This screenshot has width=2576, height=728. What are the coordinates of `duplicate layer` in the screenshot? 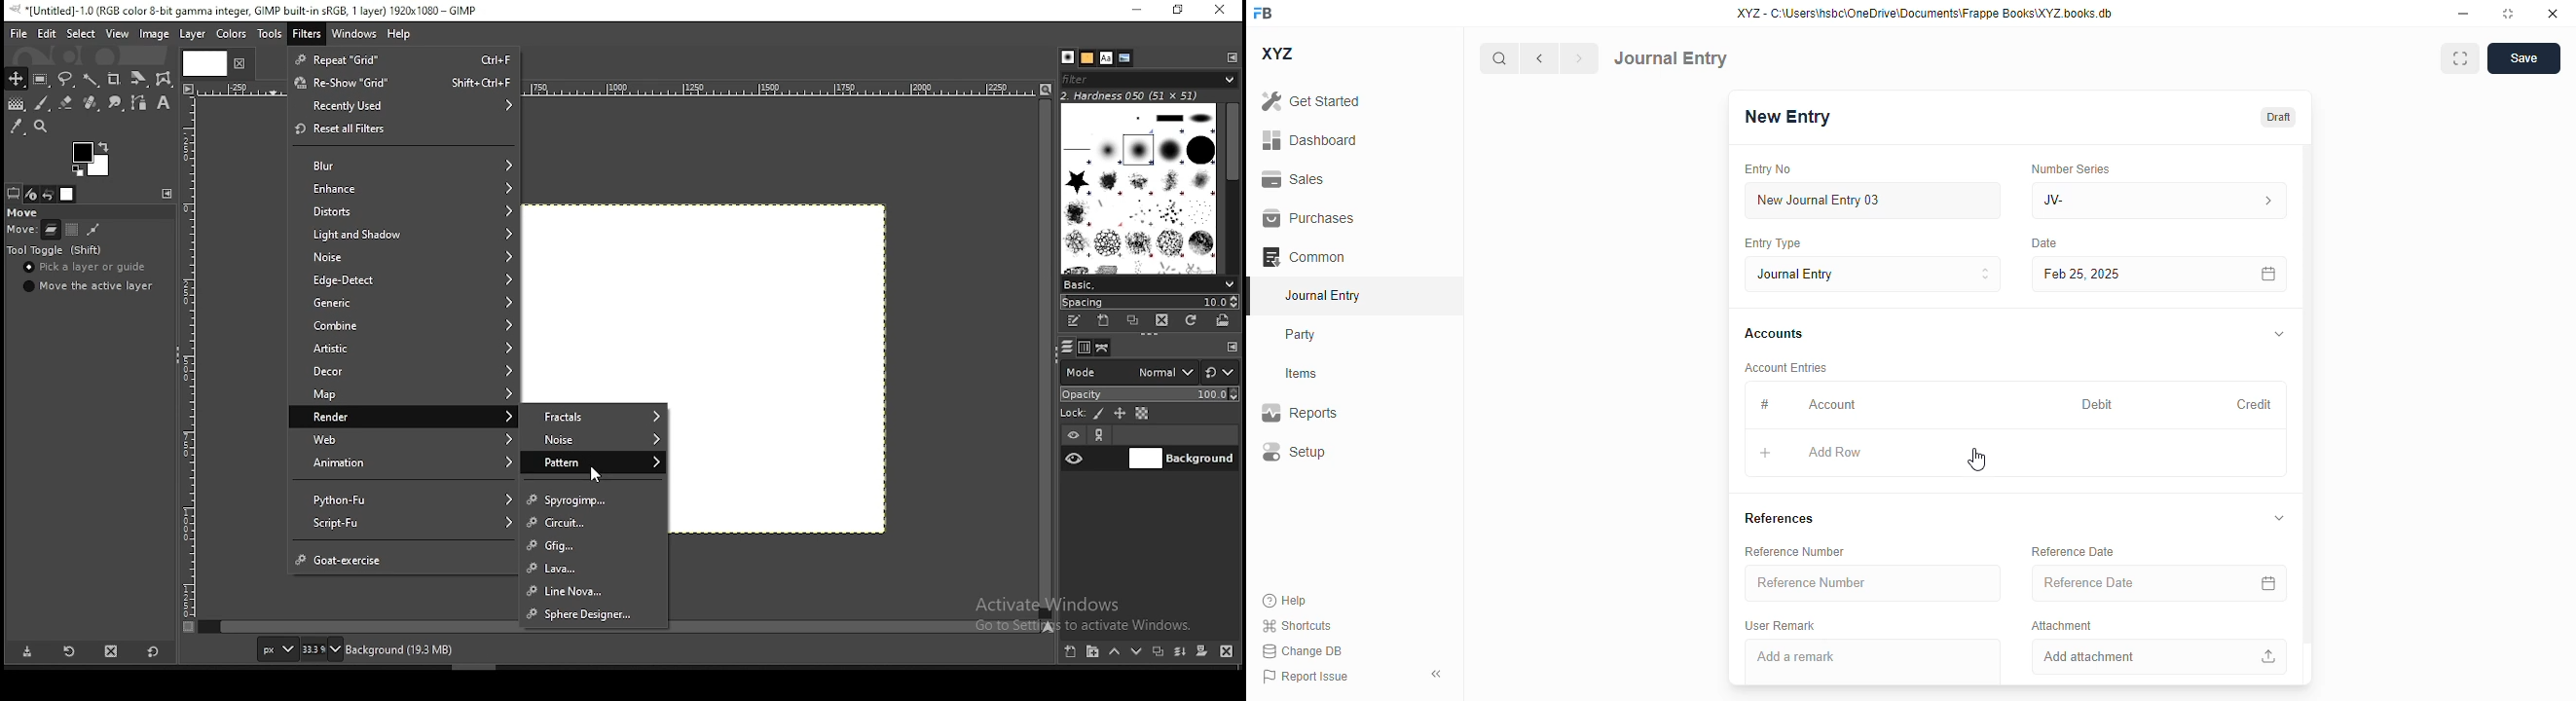 It's located at (1158, 654).